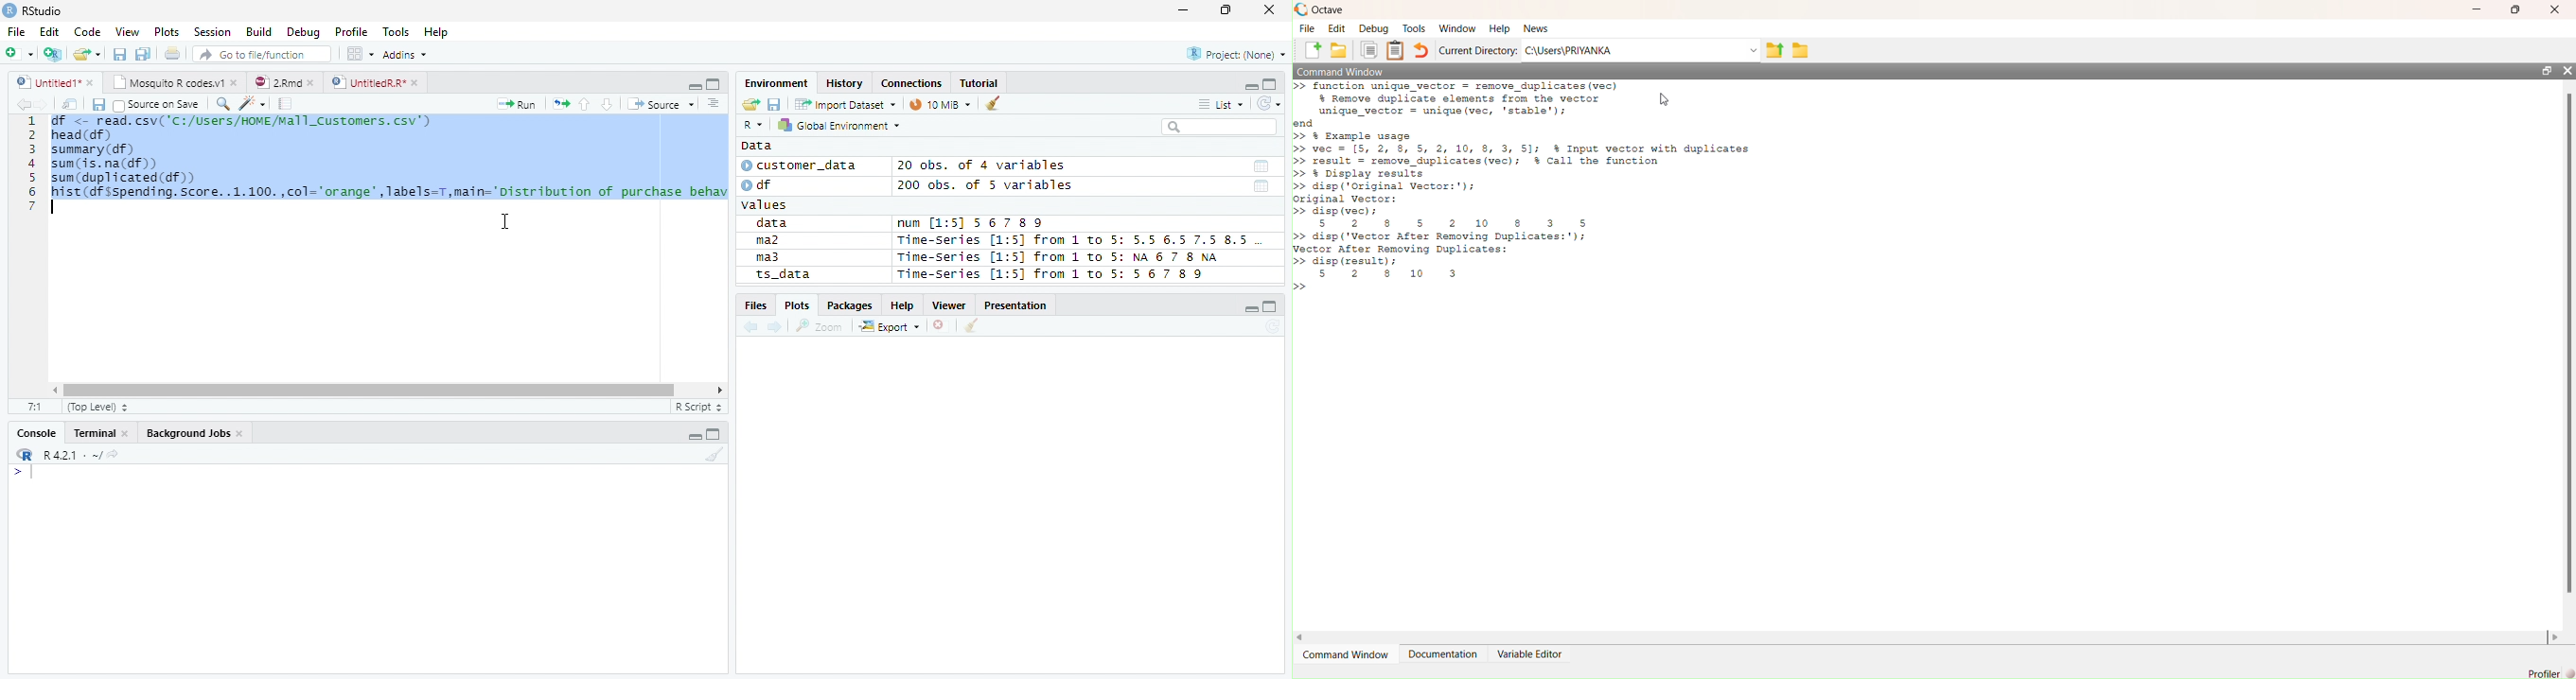 The width and height of the screenshot is (2576, 700). What do you see at coordinates (712, 103) in the screenshot?
I see `Show document outline` at bounding box center [712, 103].